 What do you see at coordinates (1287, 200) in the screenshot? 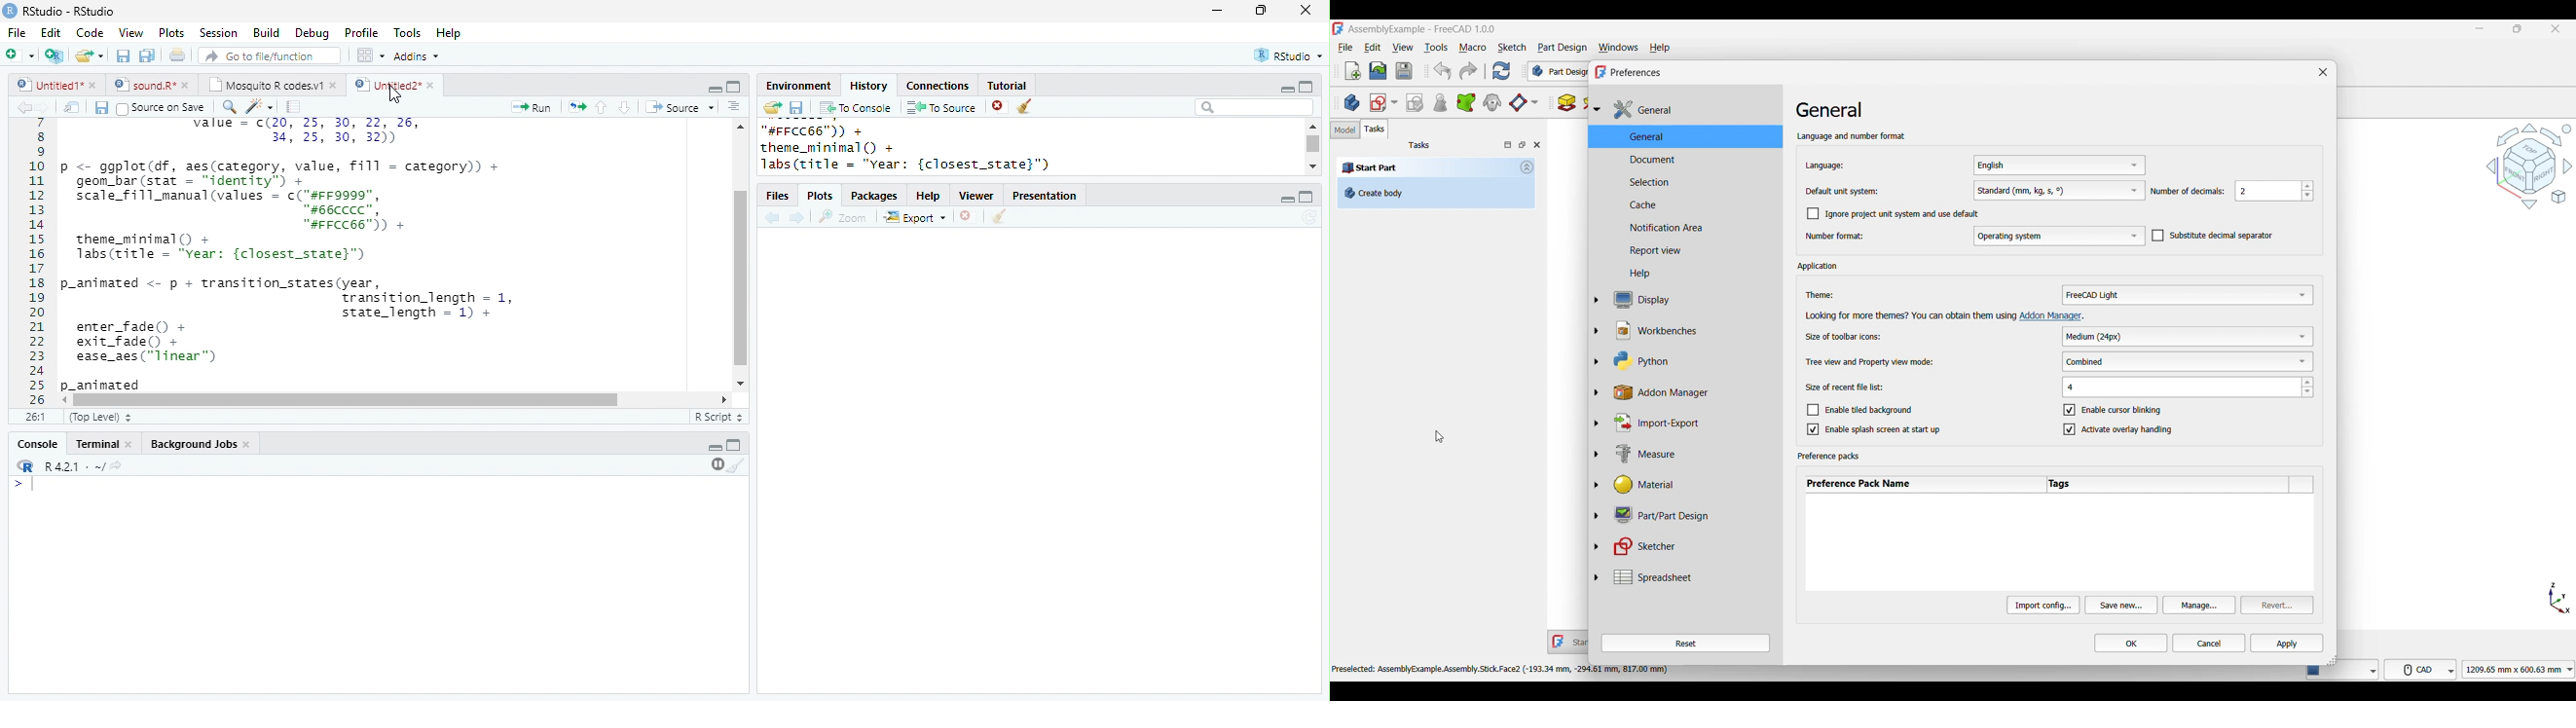
I see `minimize` at bounding box center [1287, 200].